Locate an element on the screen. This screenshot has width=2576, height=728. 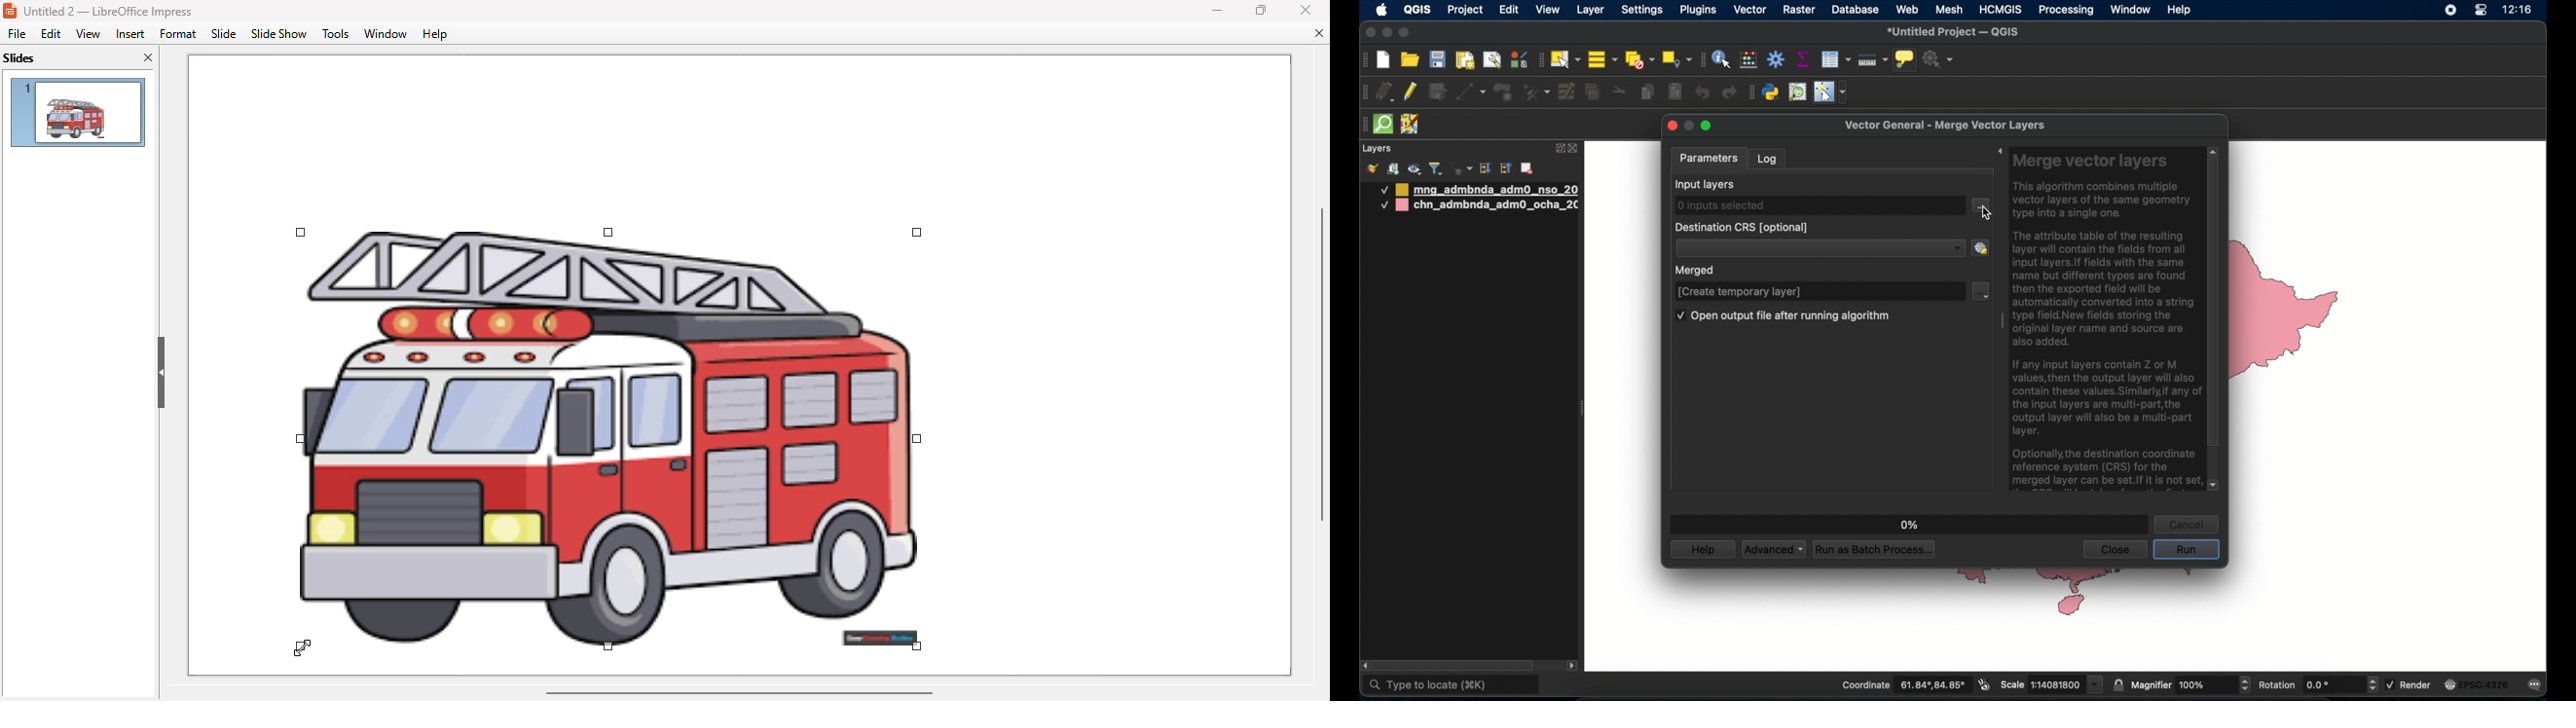
scroll up is located at coordinates (2212, 150).